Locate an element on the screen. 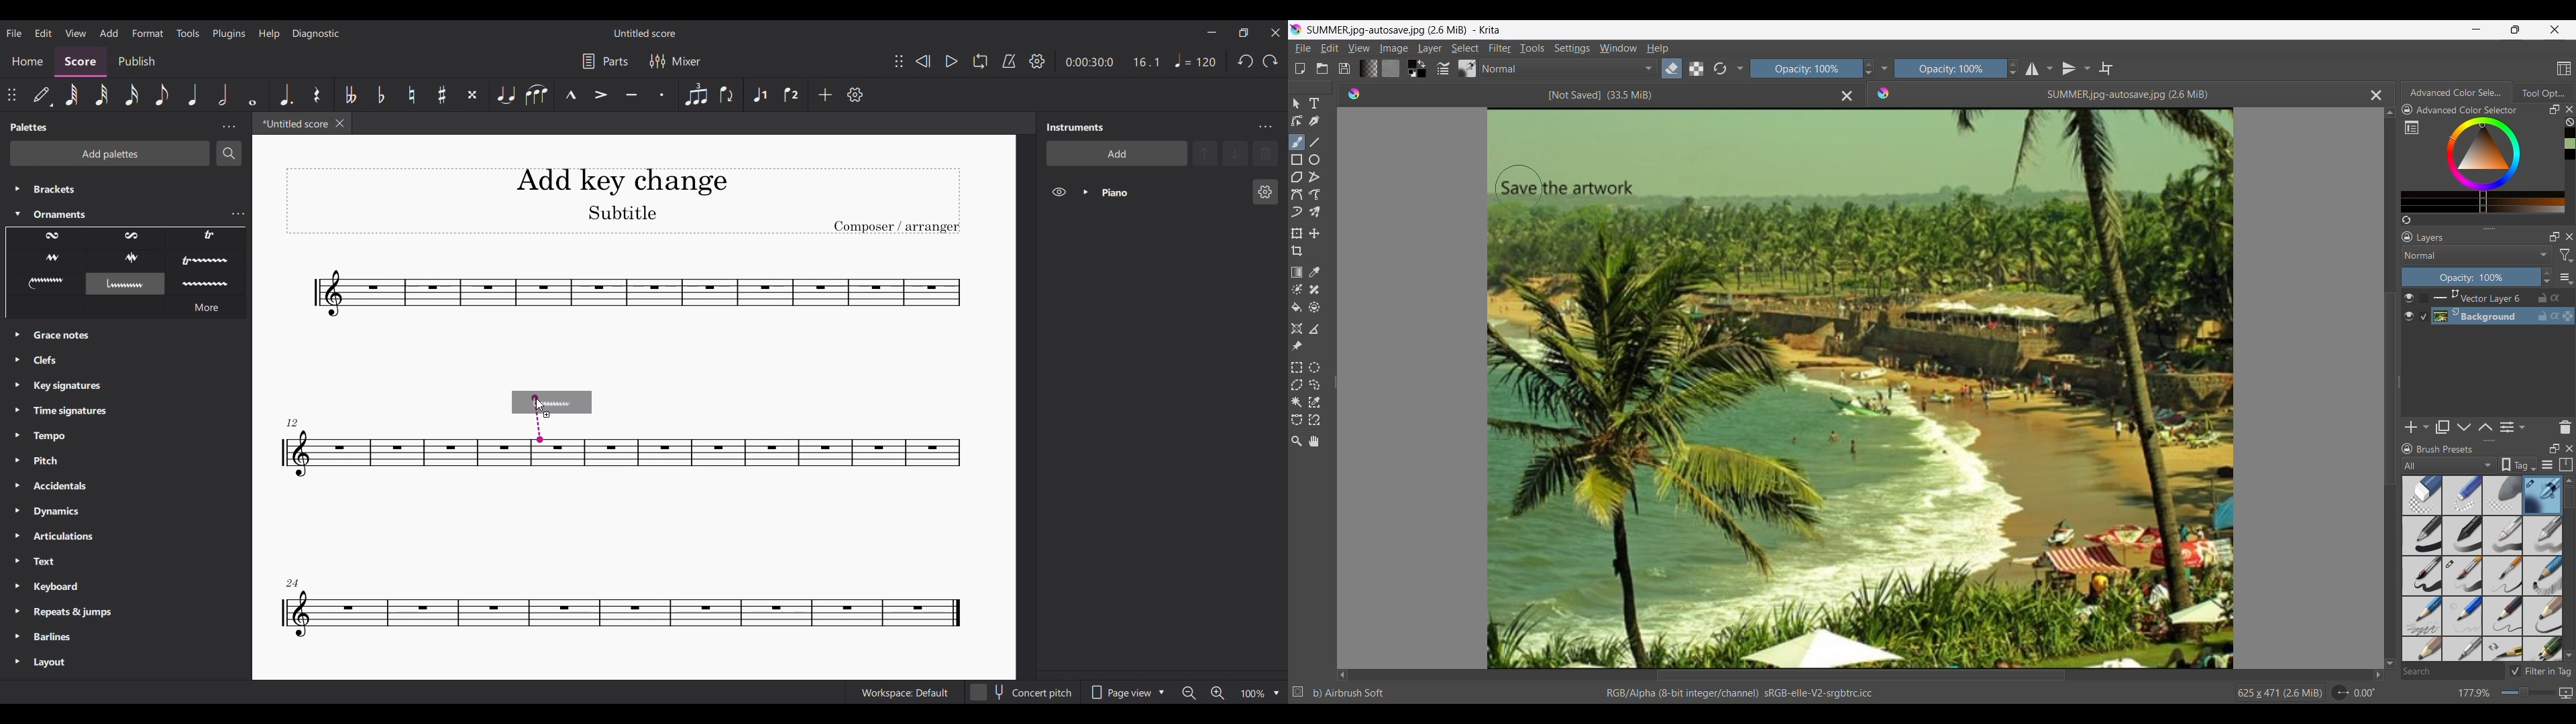 This screenshot has width=2576, height=728. Close interface is located at coordinates (2555, 29).